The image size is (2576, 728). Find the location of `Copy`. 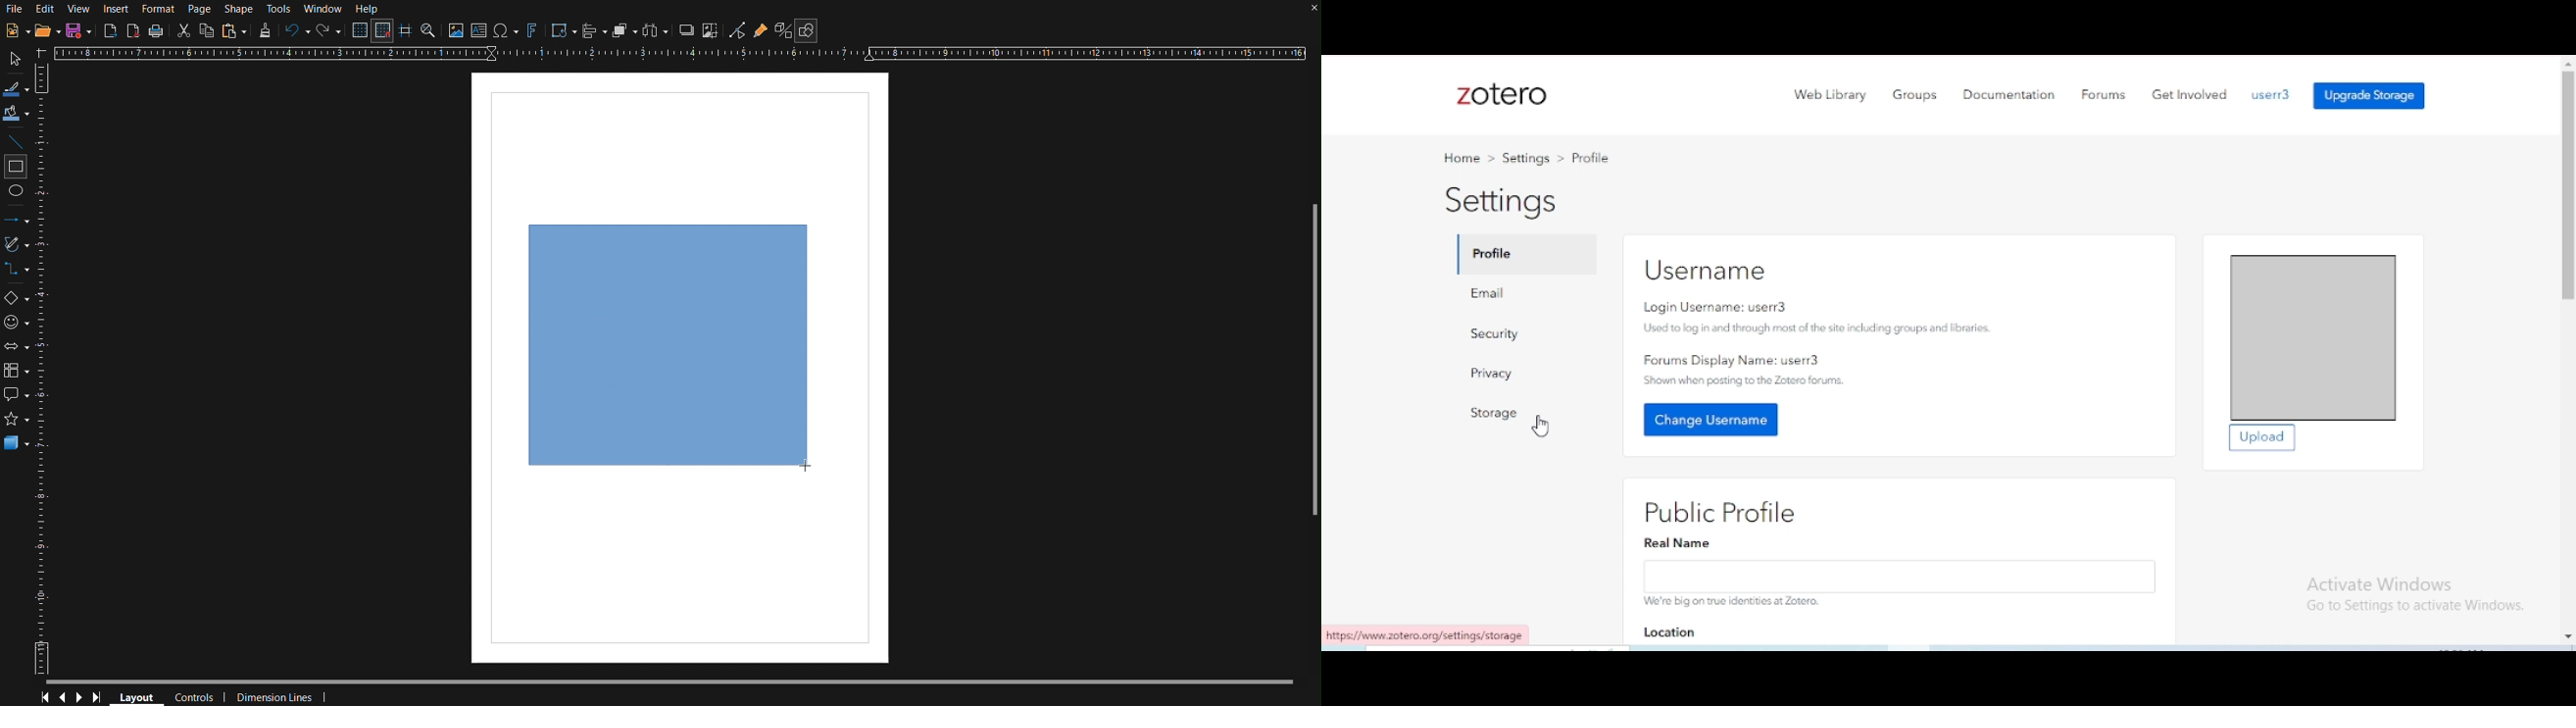

Copy is located at coordinates (206, 30).